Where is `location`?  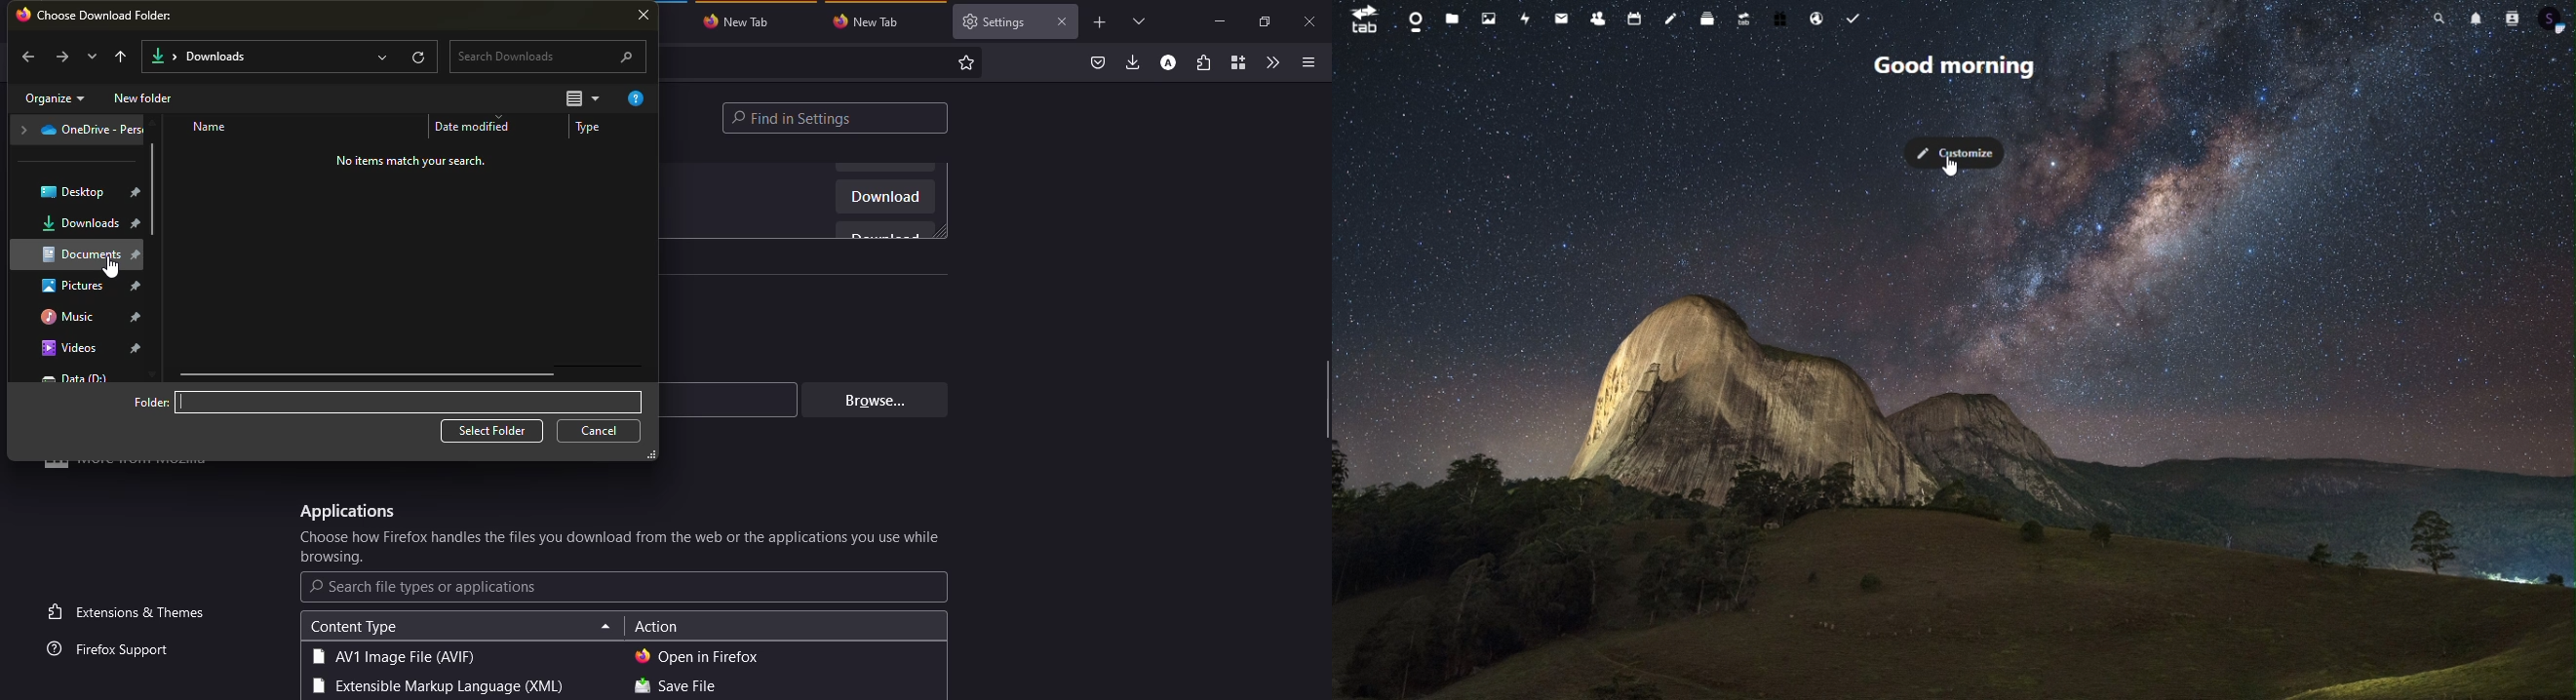 location is located at coordinates (75, 192).